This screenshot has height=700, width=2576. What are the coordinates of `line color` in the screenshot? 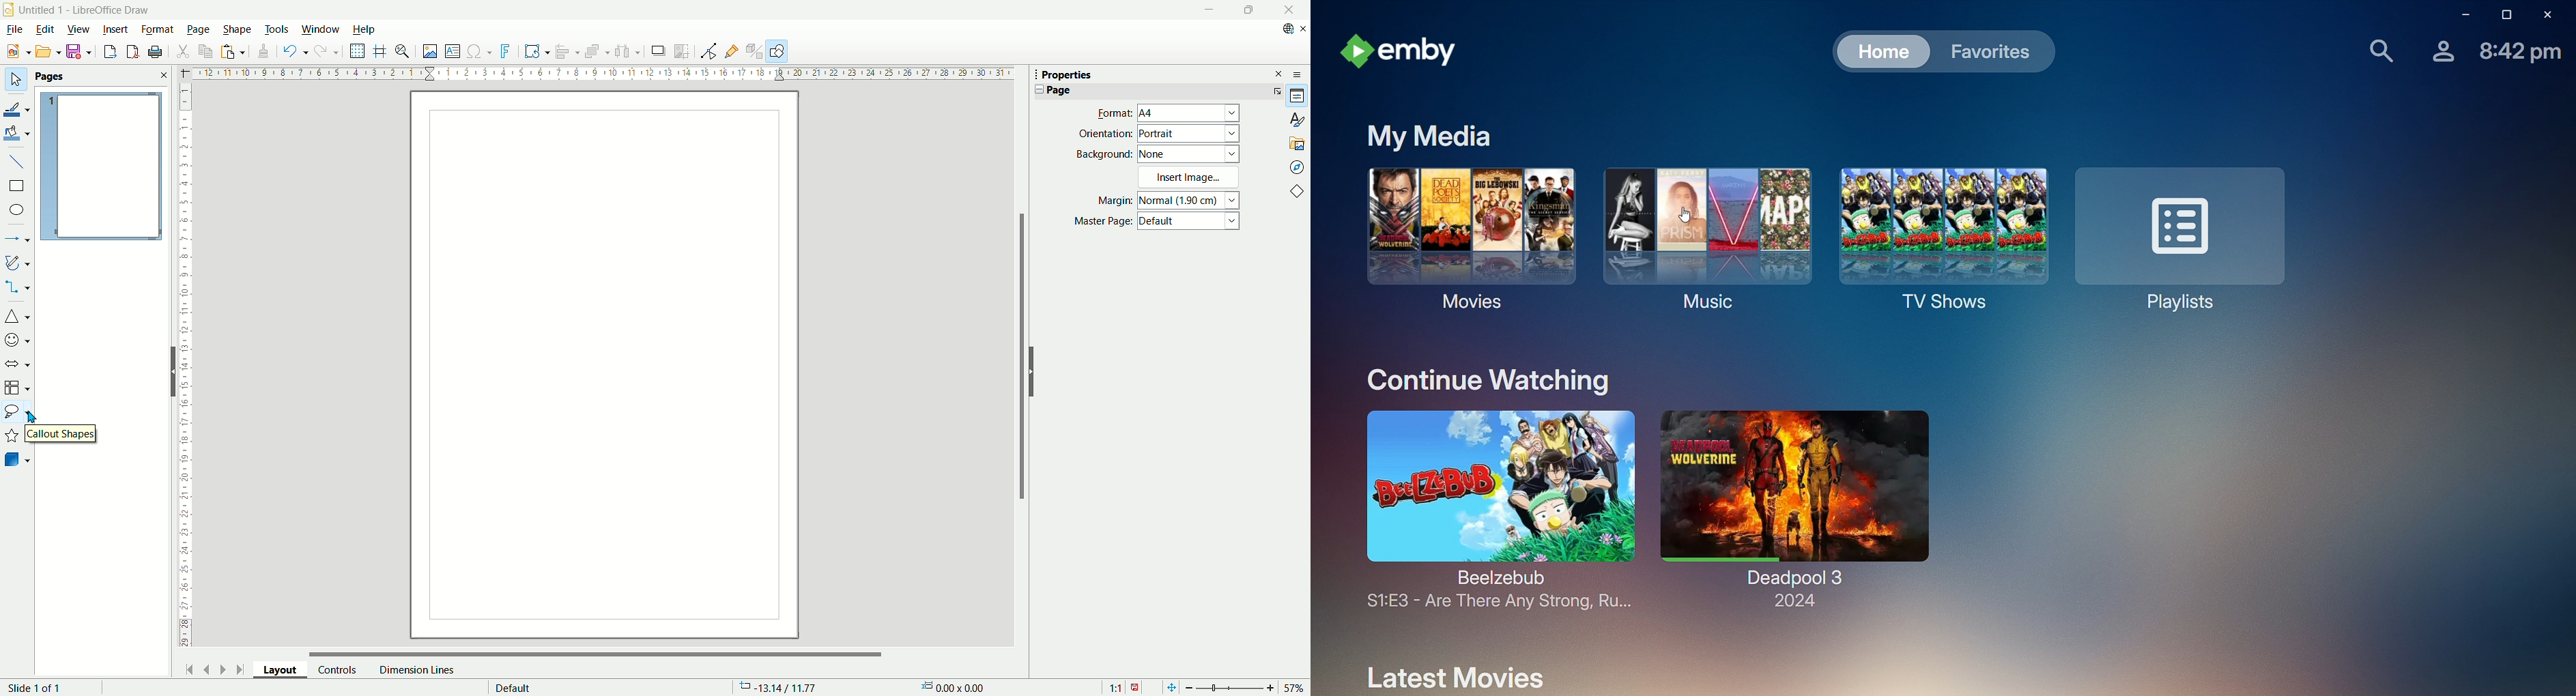 It's located at (17, 108).